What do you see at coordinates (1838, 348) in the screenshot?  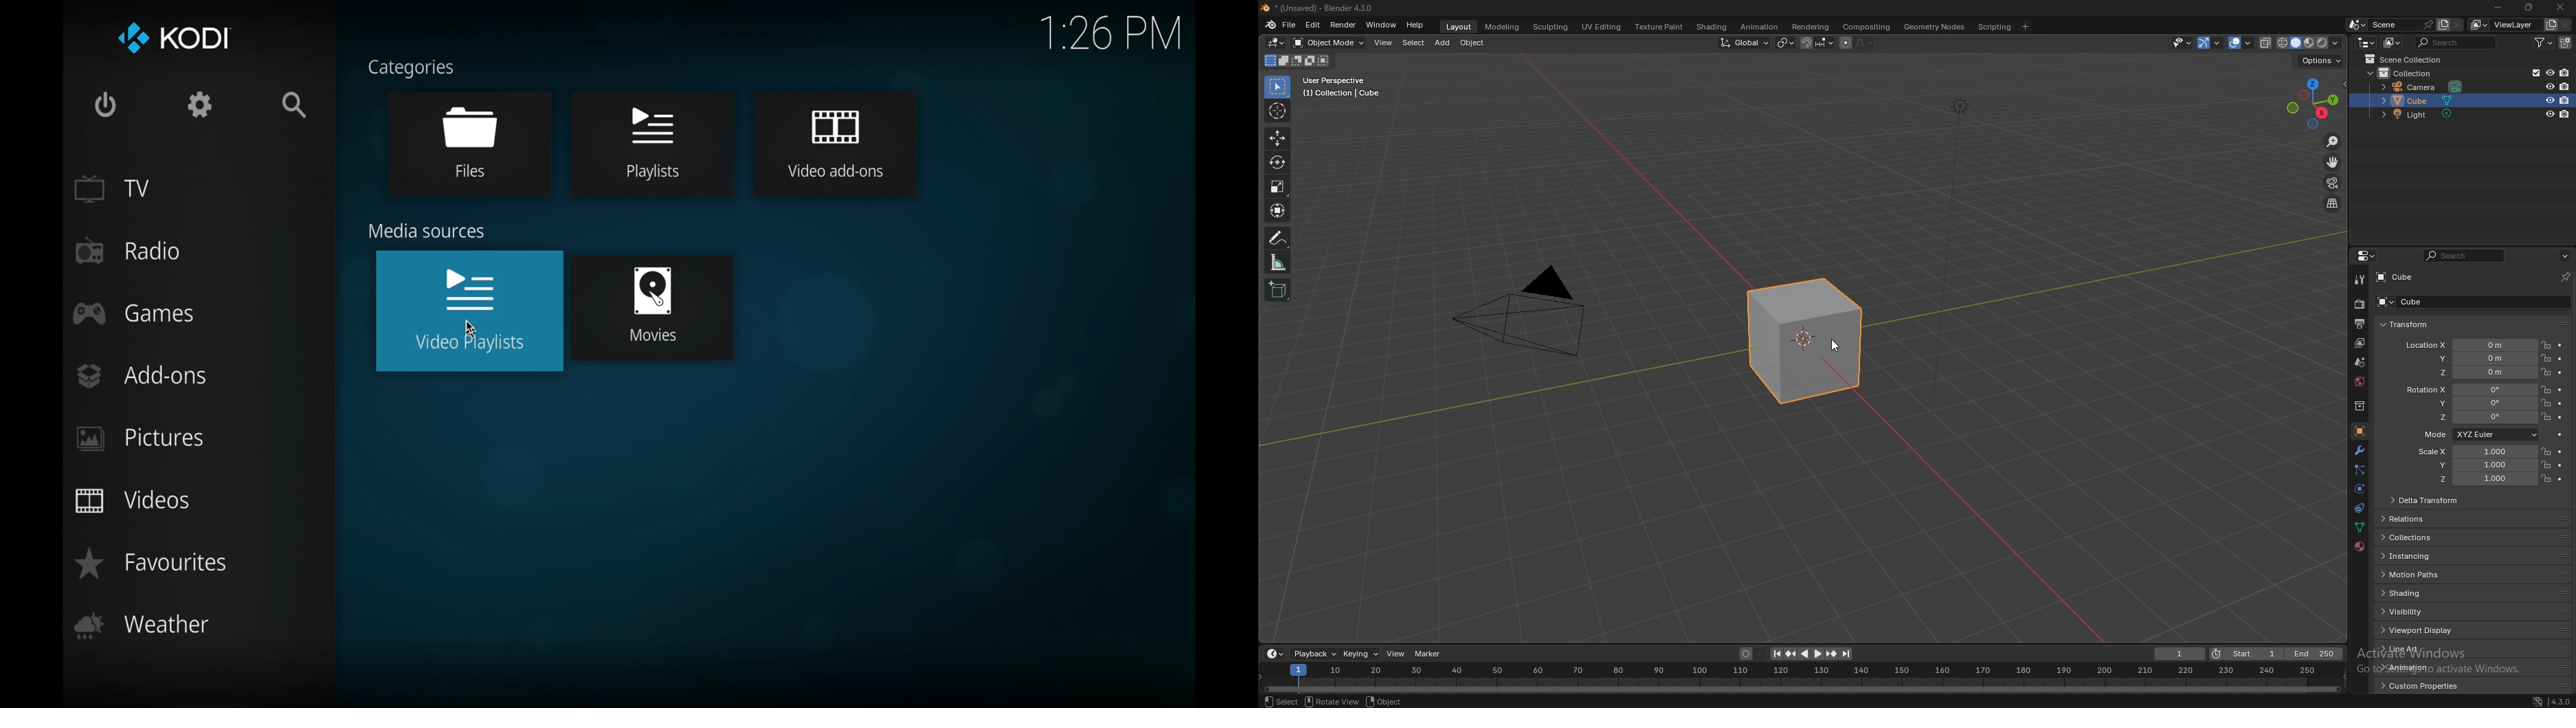 I see `cursor` at bounding box center [1838, 348].